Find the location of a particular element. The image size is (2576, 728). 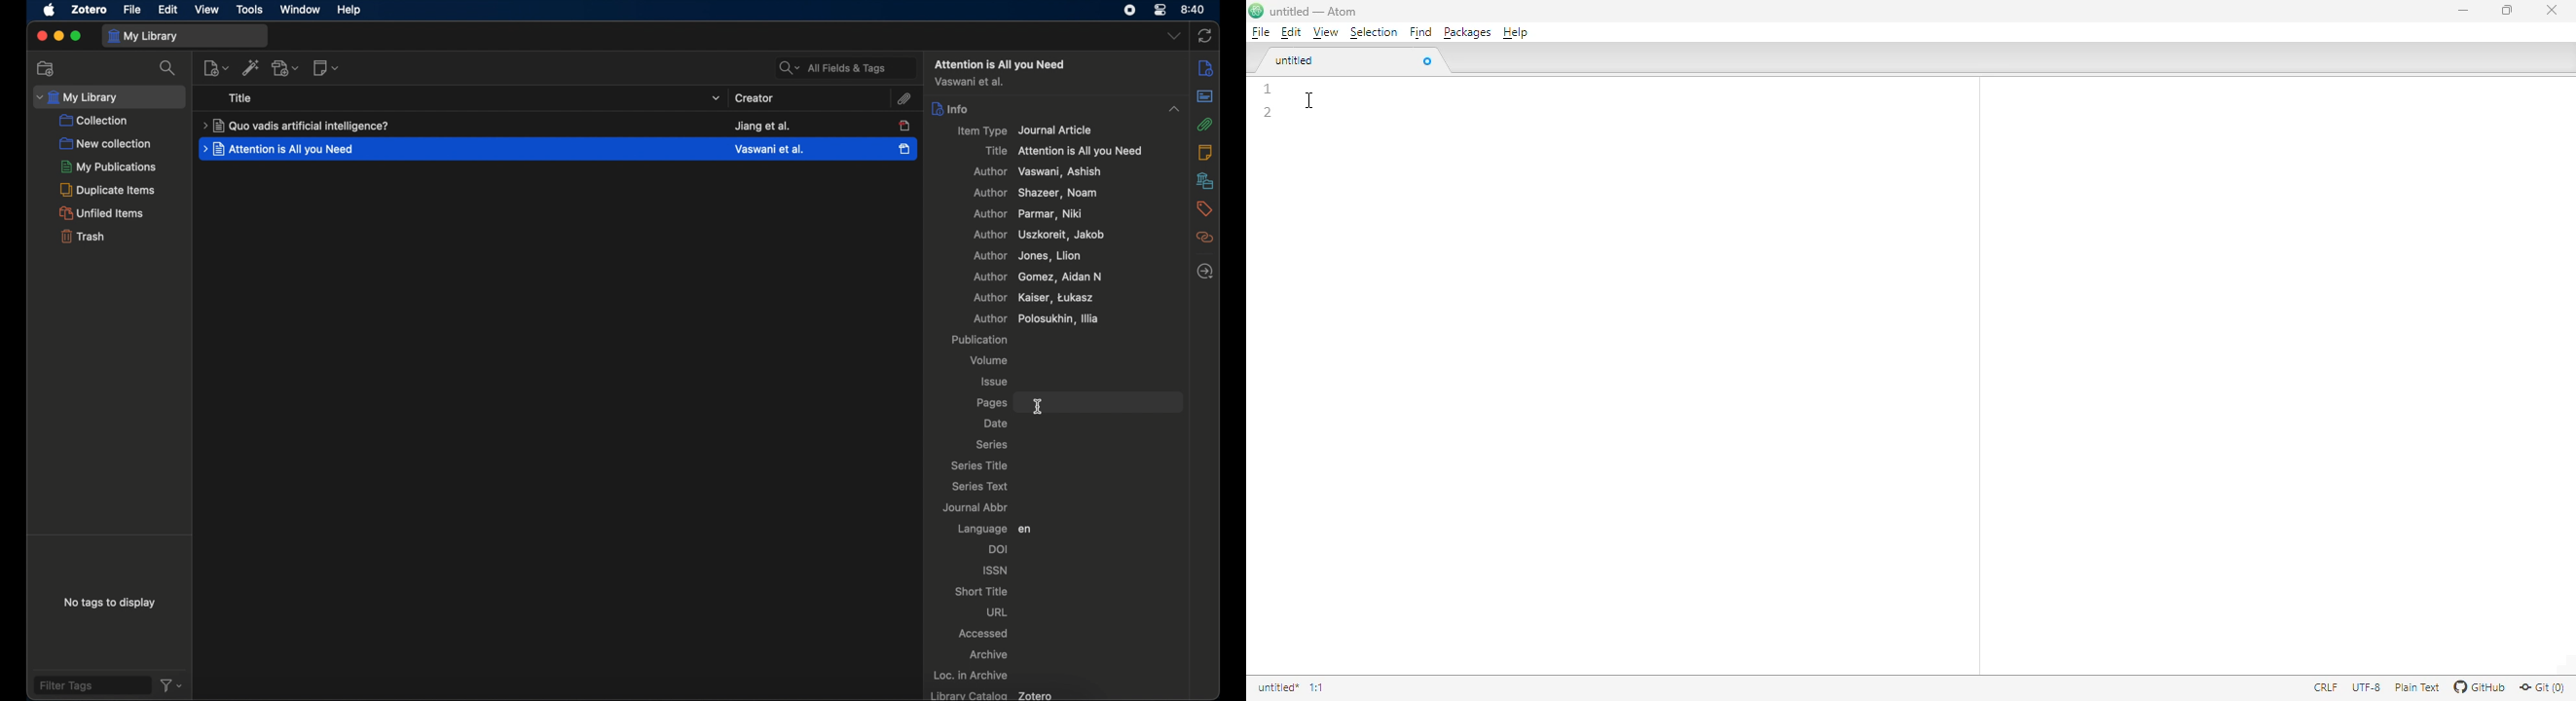

journal abbr is located at coordinates (977, 506).